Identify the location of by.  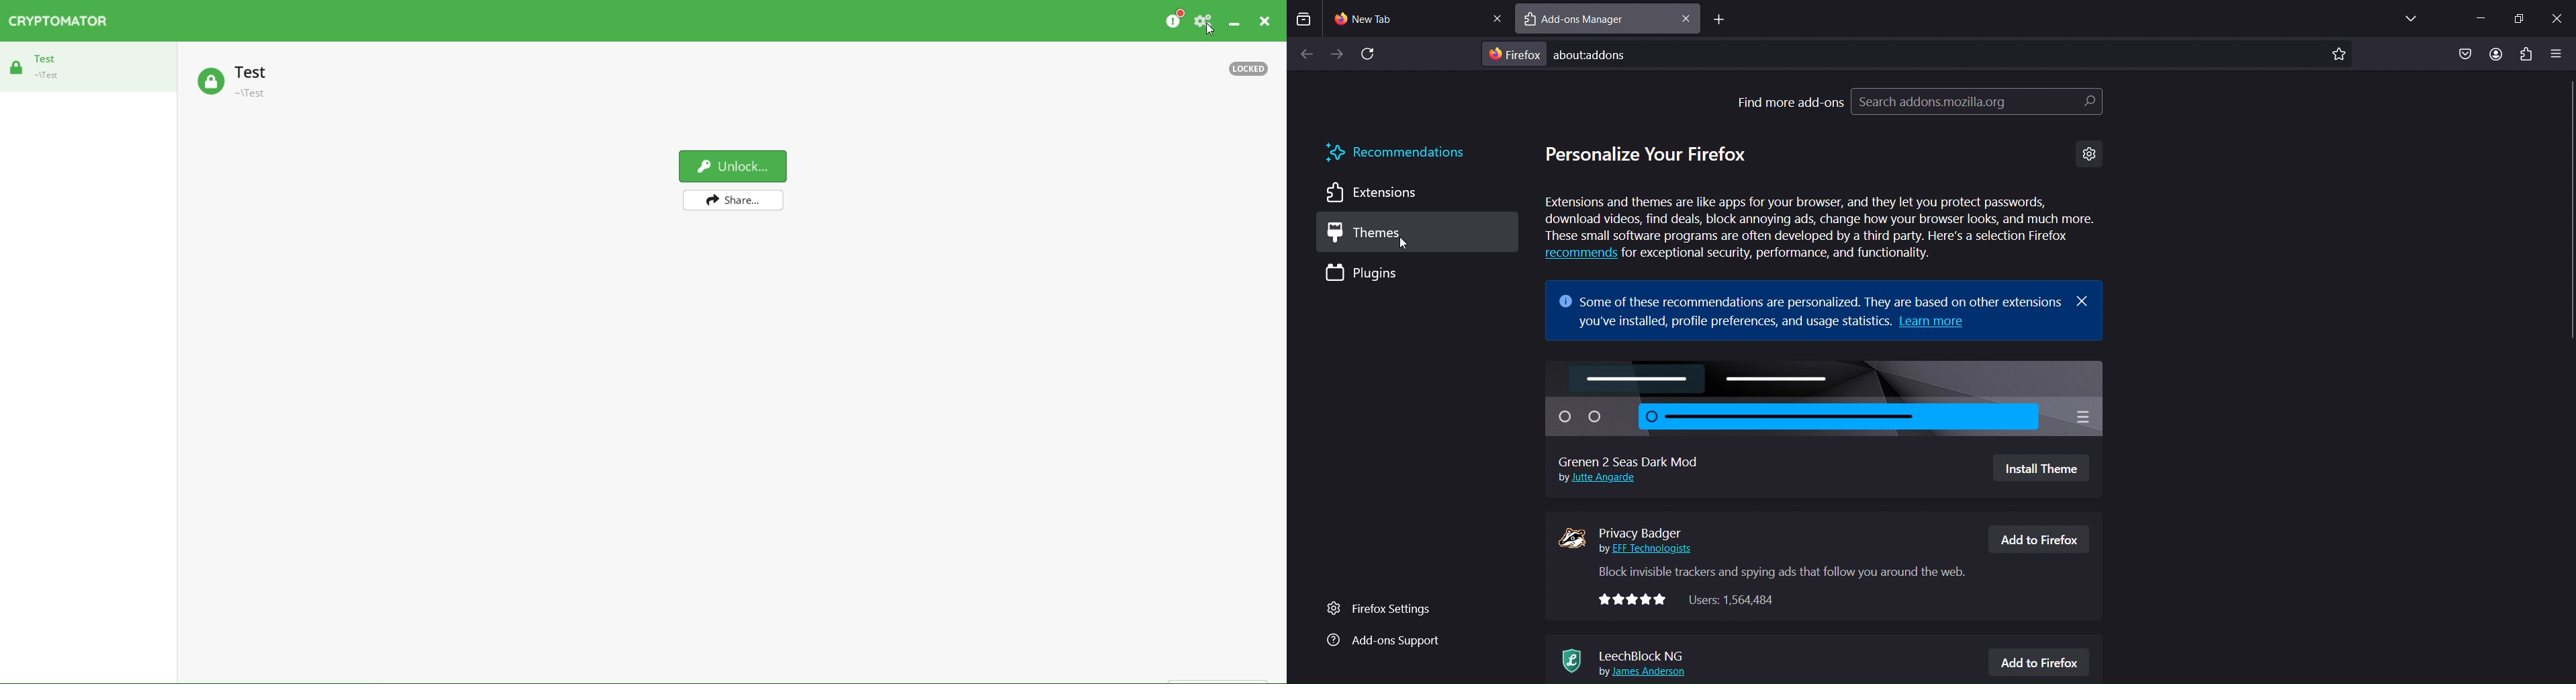
(1562, 479).